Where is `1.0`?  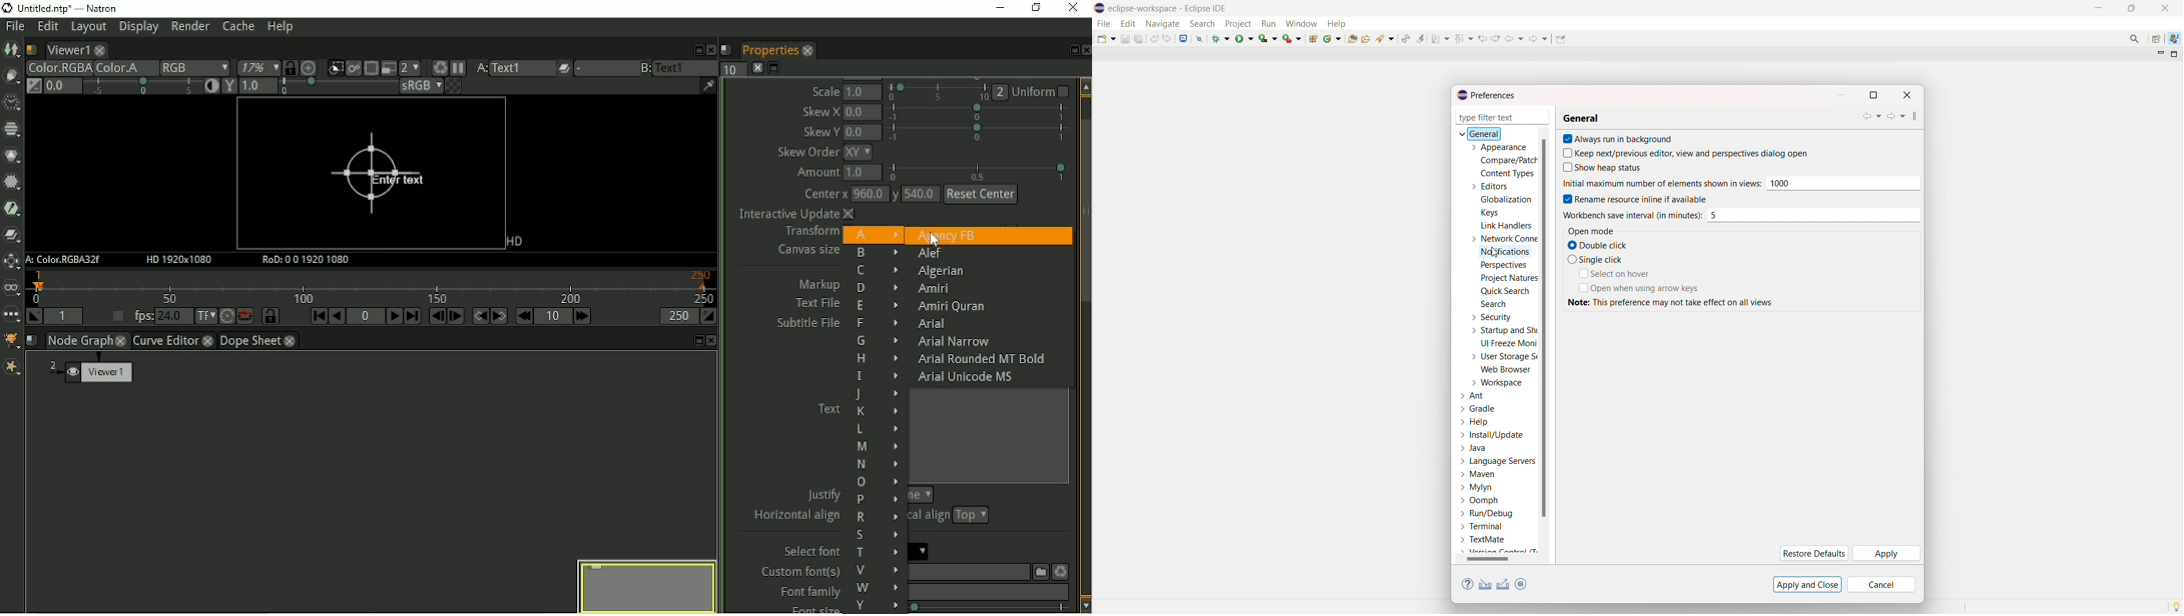 1.0 is located at coordinates (865, 92).